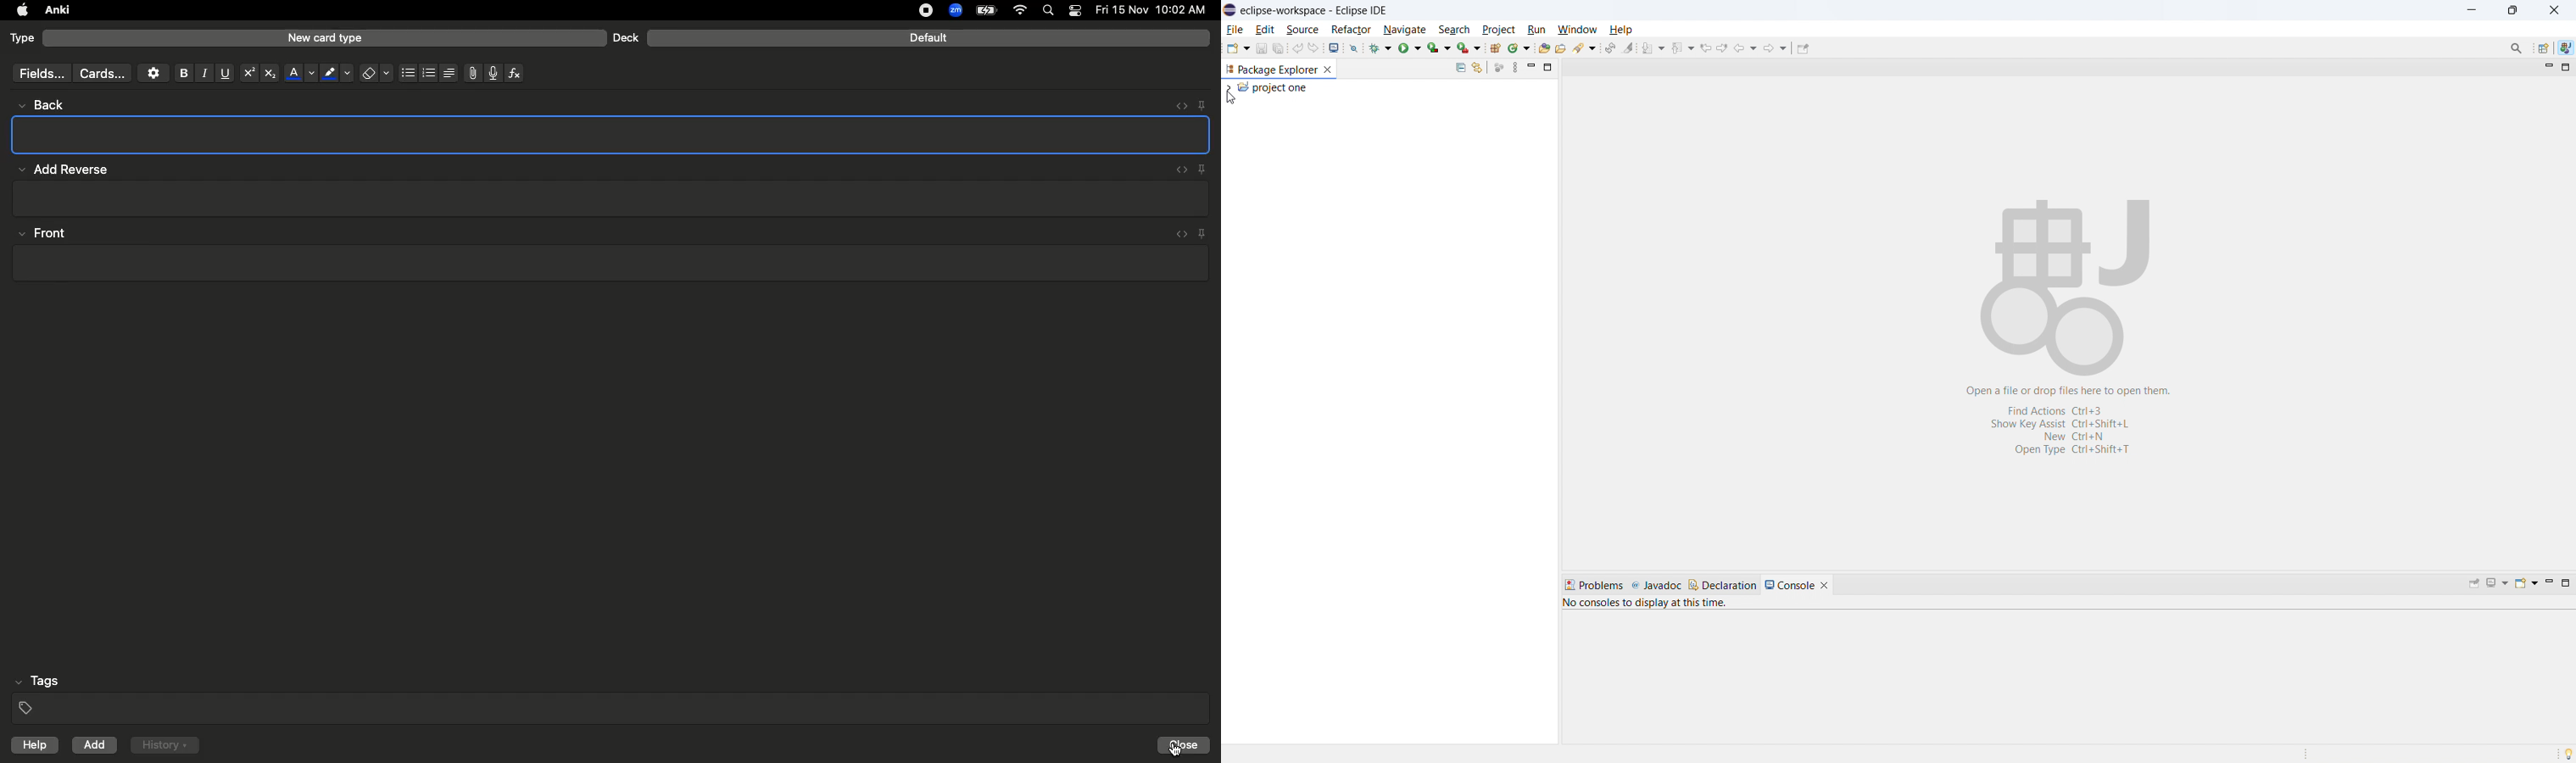  What do you see at coordinates (2472, 11) in the screenshot?
I see `minimize` at bounding box center [2472, 11].